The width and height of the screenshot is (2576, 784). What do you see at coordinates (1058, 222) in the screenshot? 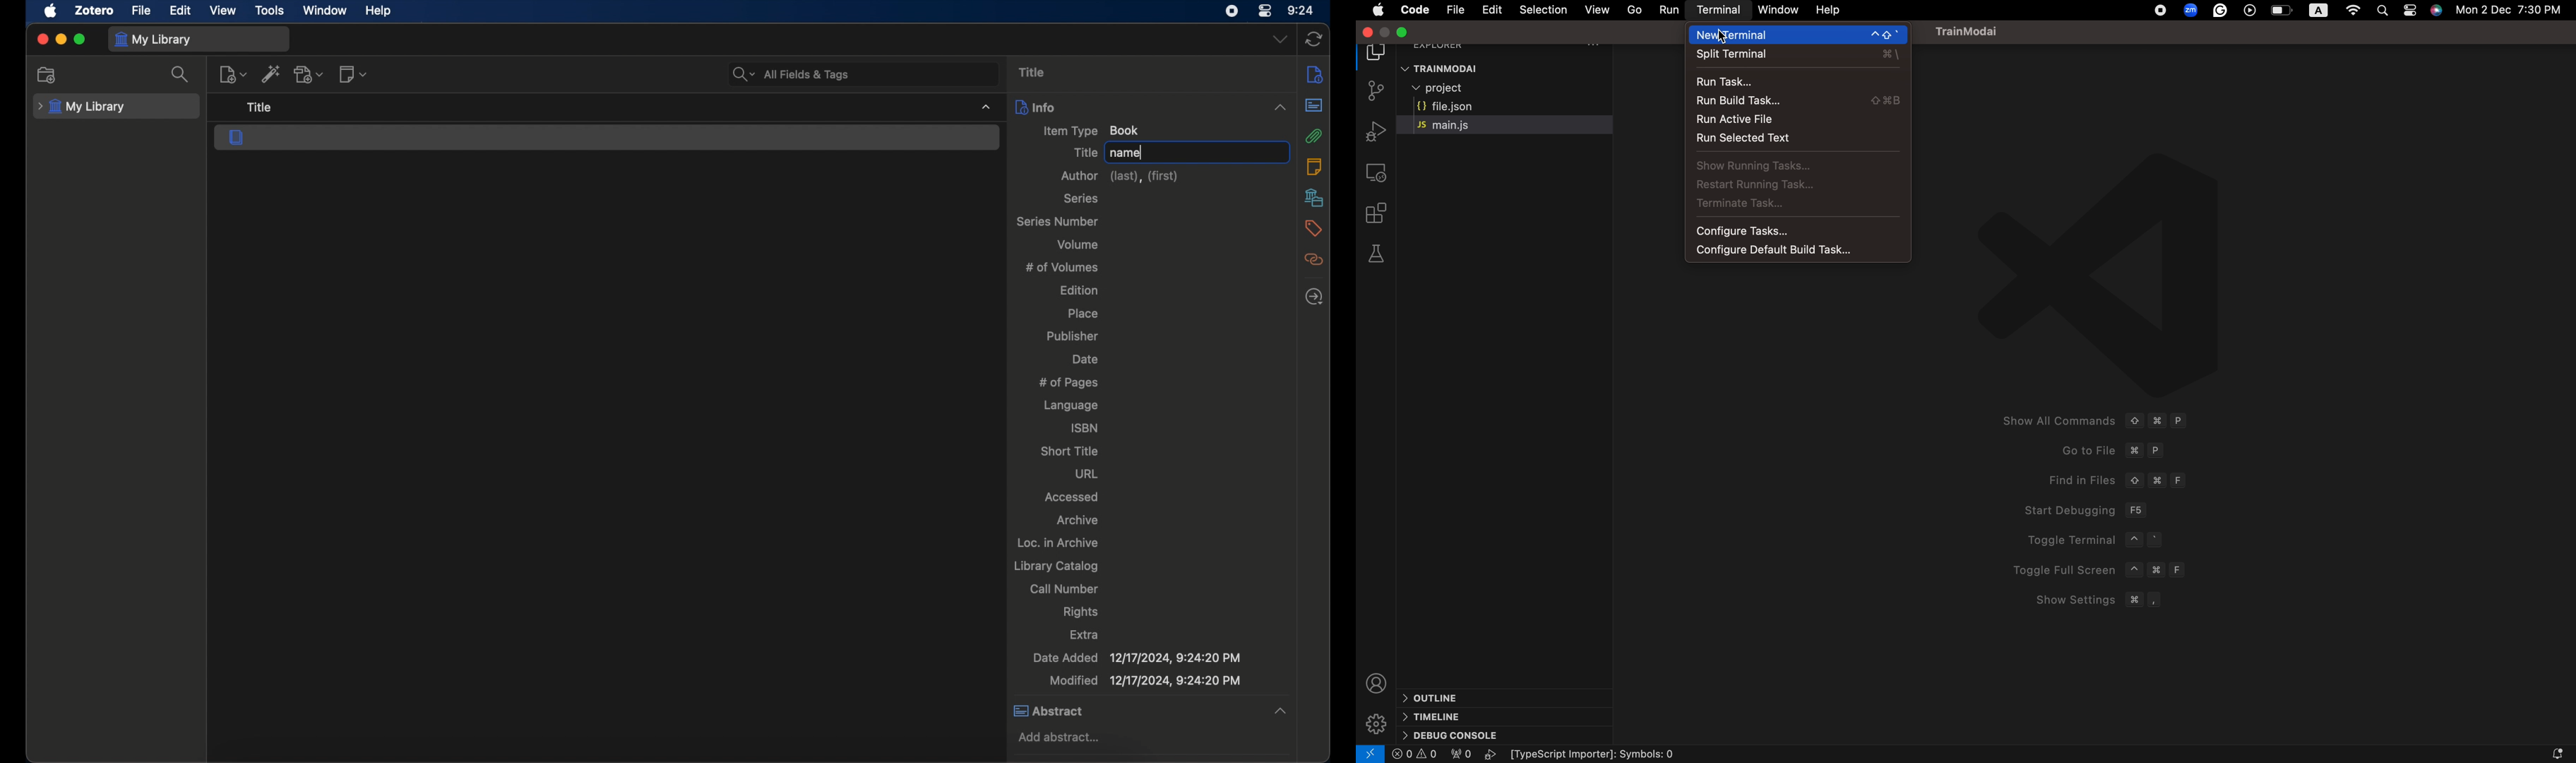
I see `series number` at bounding box center [1058, 222].